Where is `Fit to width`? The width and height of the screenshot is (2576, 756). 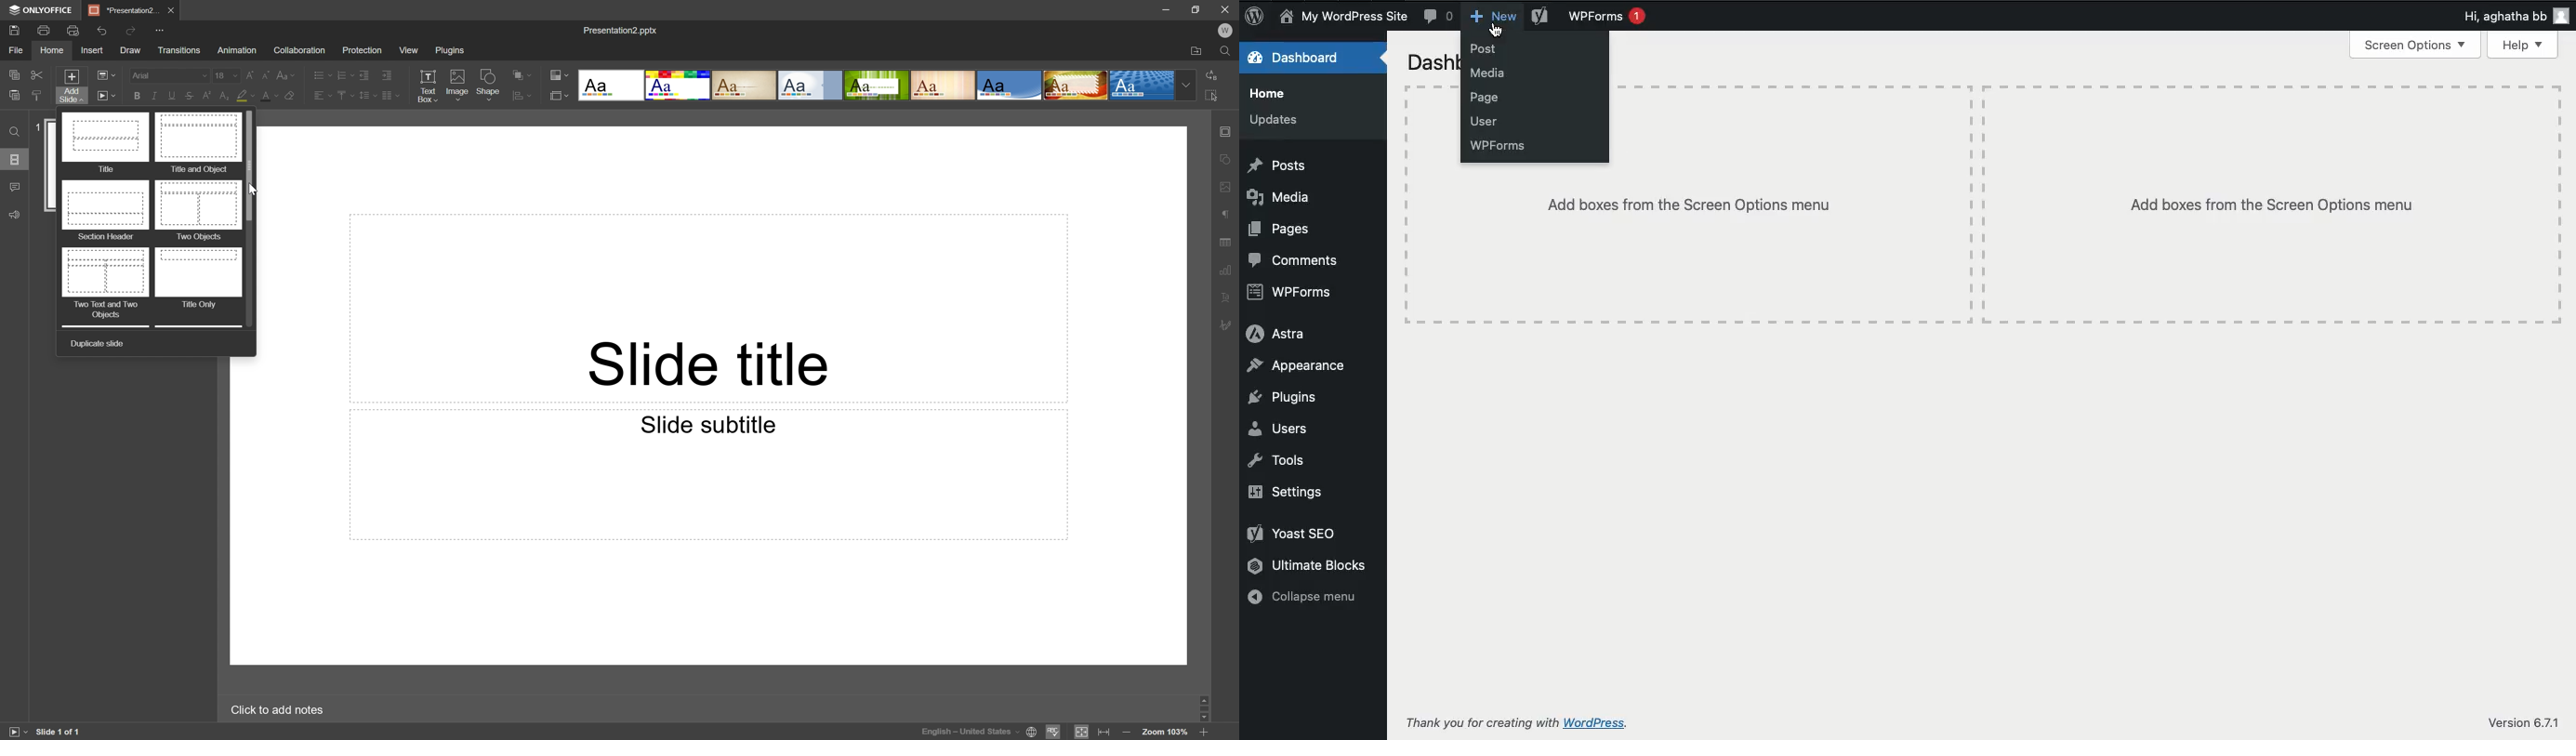 Fit to width is located at coordinates (1106, 733).